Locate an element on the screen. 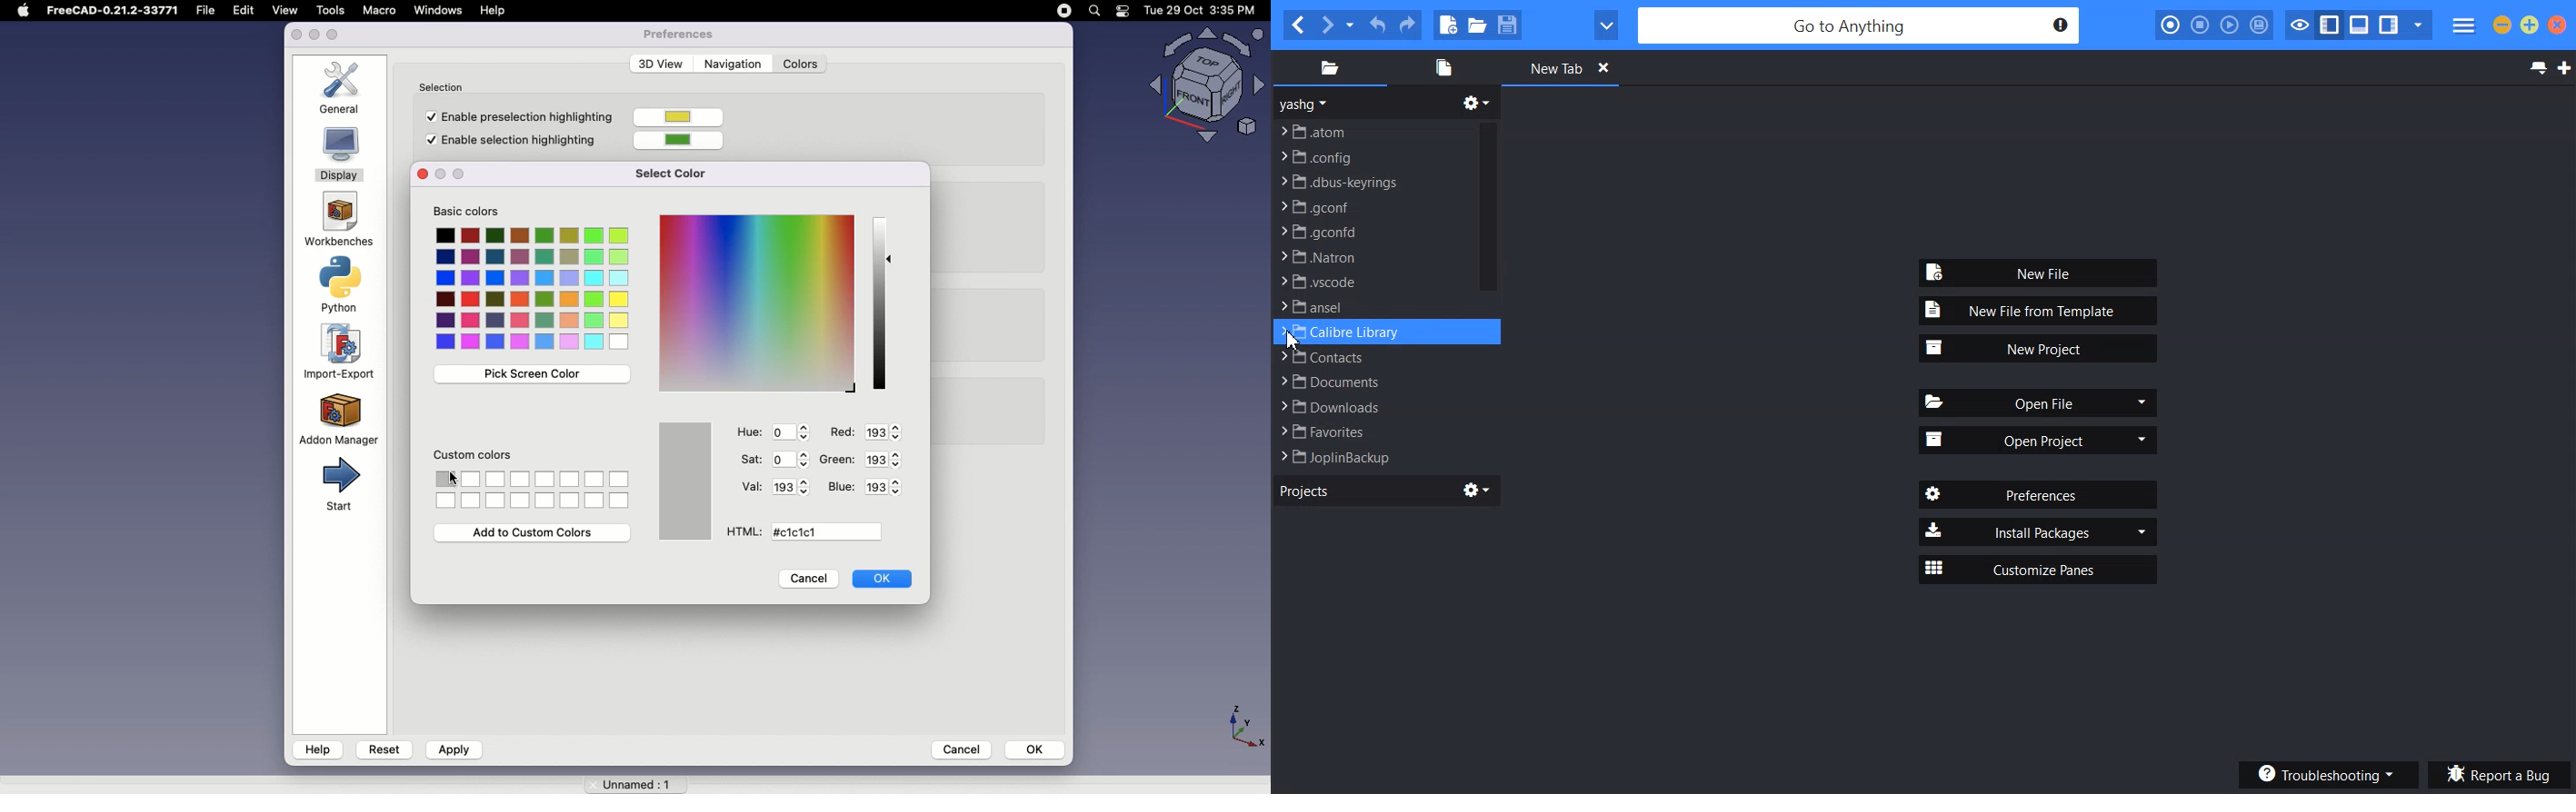 Image resolution: width=2576 pixels, height=812 pixels. Navigation | is located at coordinates (731, 63).